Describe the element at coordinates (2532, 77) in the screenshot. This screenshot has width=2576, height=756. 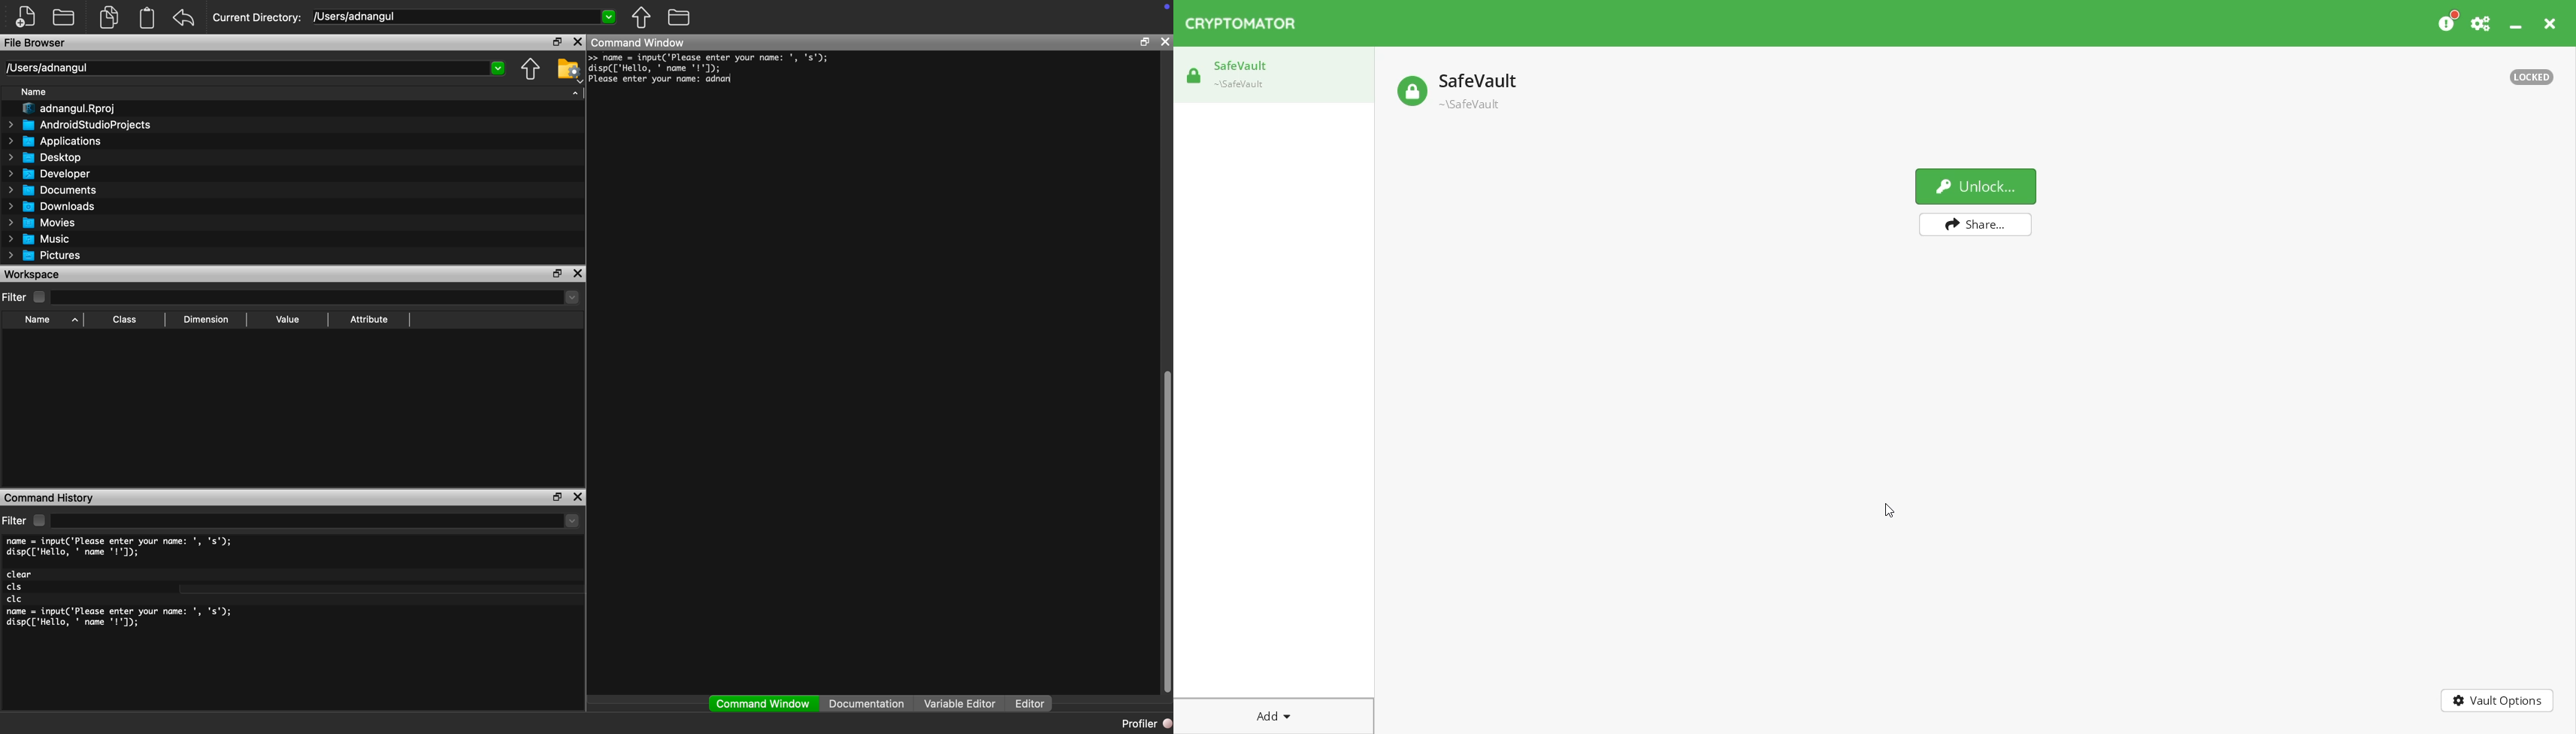
I see `Vault status` at that location.